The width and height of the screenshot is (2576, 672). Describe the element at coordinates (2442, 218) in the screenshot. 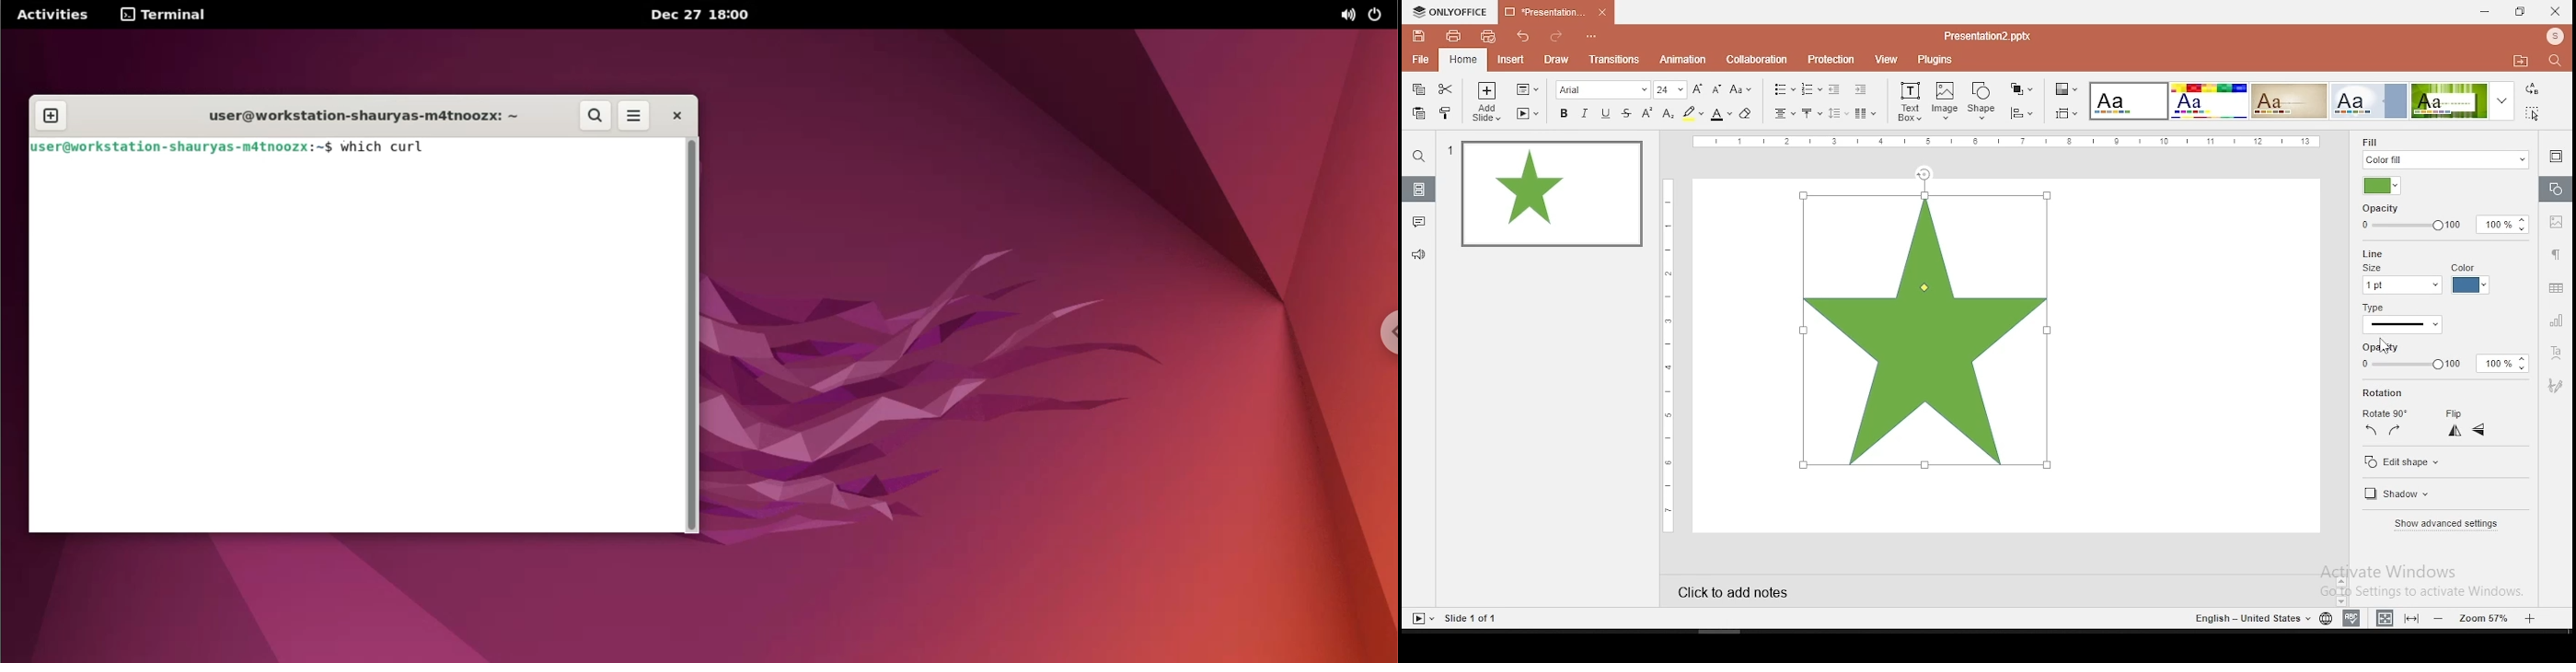

I see `opacity` at that location.